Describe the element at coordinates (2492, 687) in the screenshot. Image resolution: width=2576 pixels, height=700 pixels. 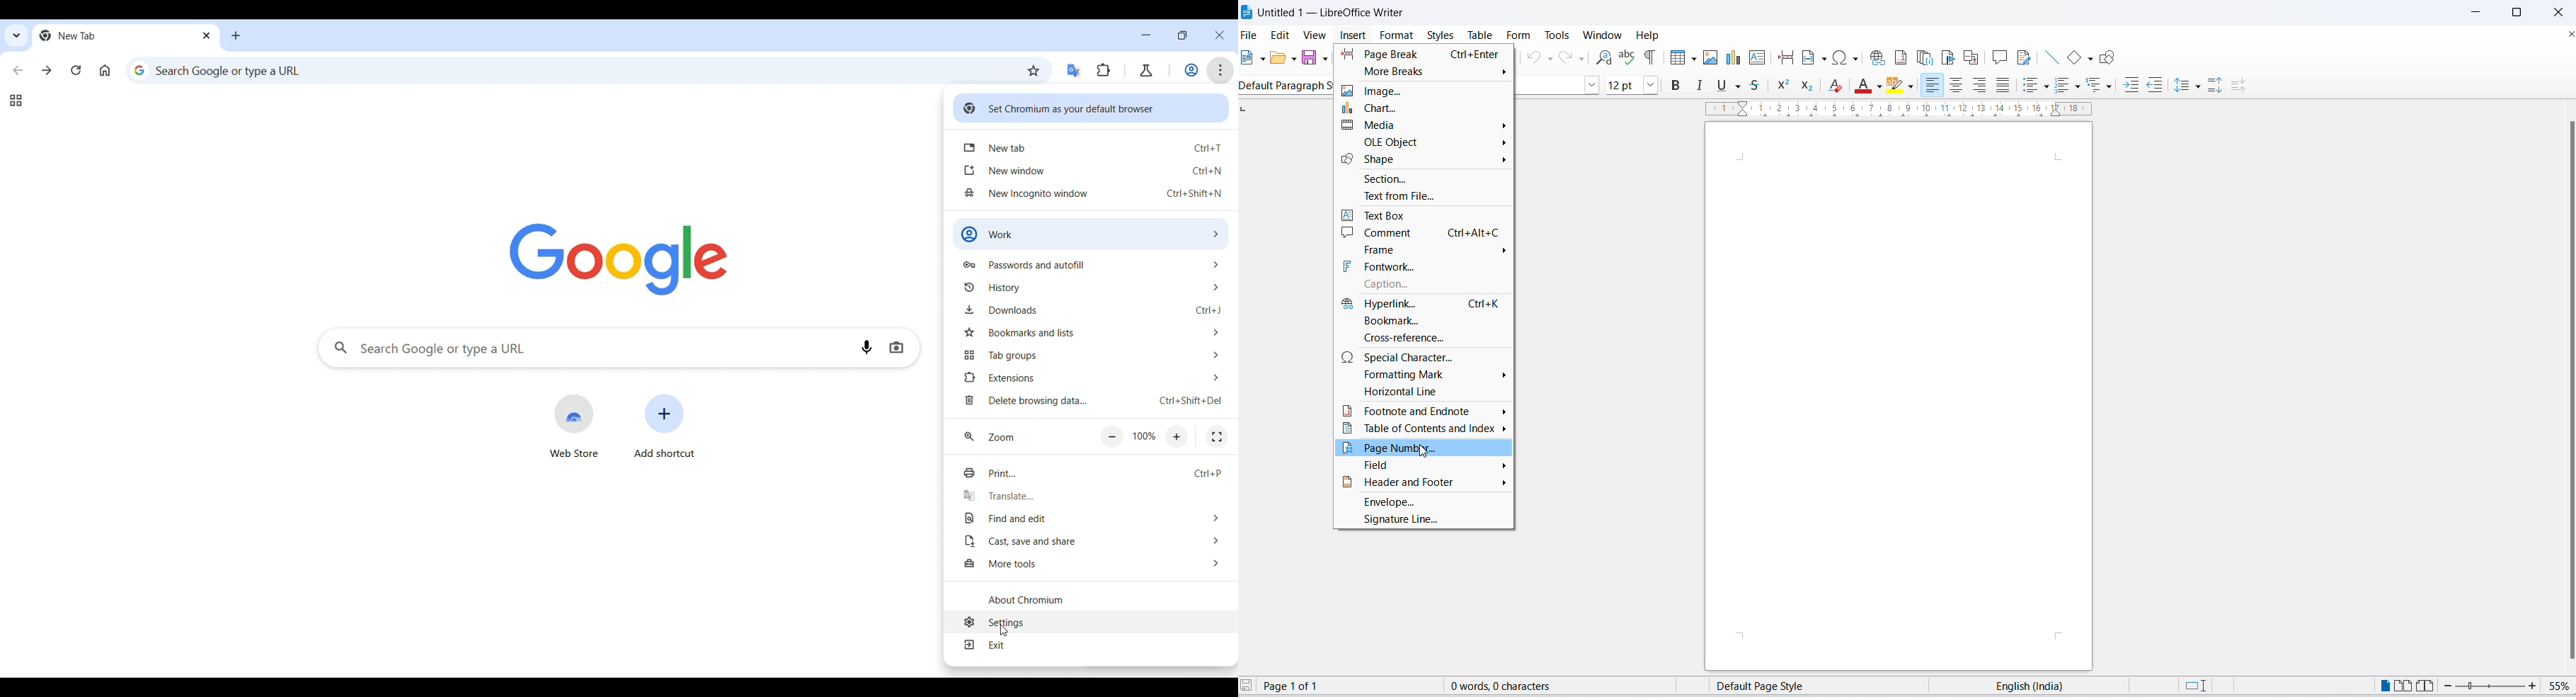
I see `zoom slider` at that location.